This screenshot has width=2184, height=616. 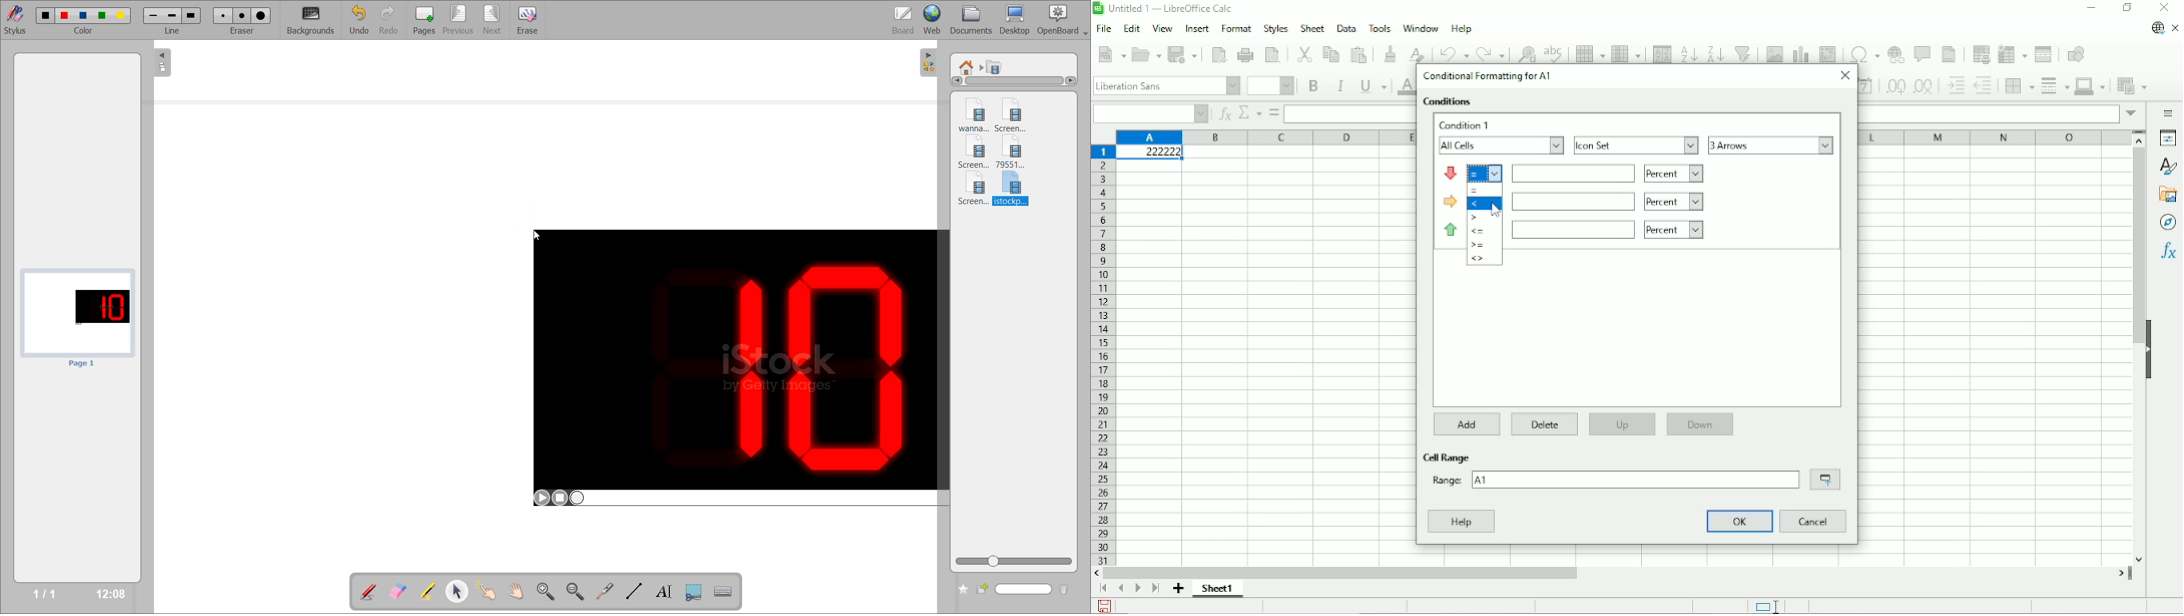 What do you see at coordinates (2168, 194) in the screenshot?
I see `Gallery` at bounding box center [2168, 194].